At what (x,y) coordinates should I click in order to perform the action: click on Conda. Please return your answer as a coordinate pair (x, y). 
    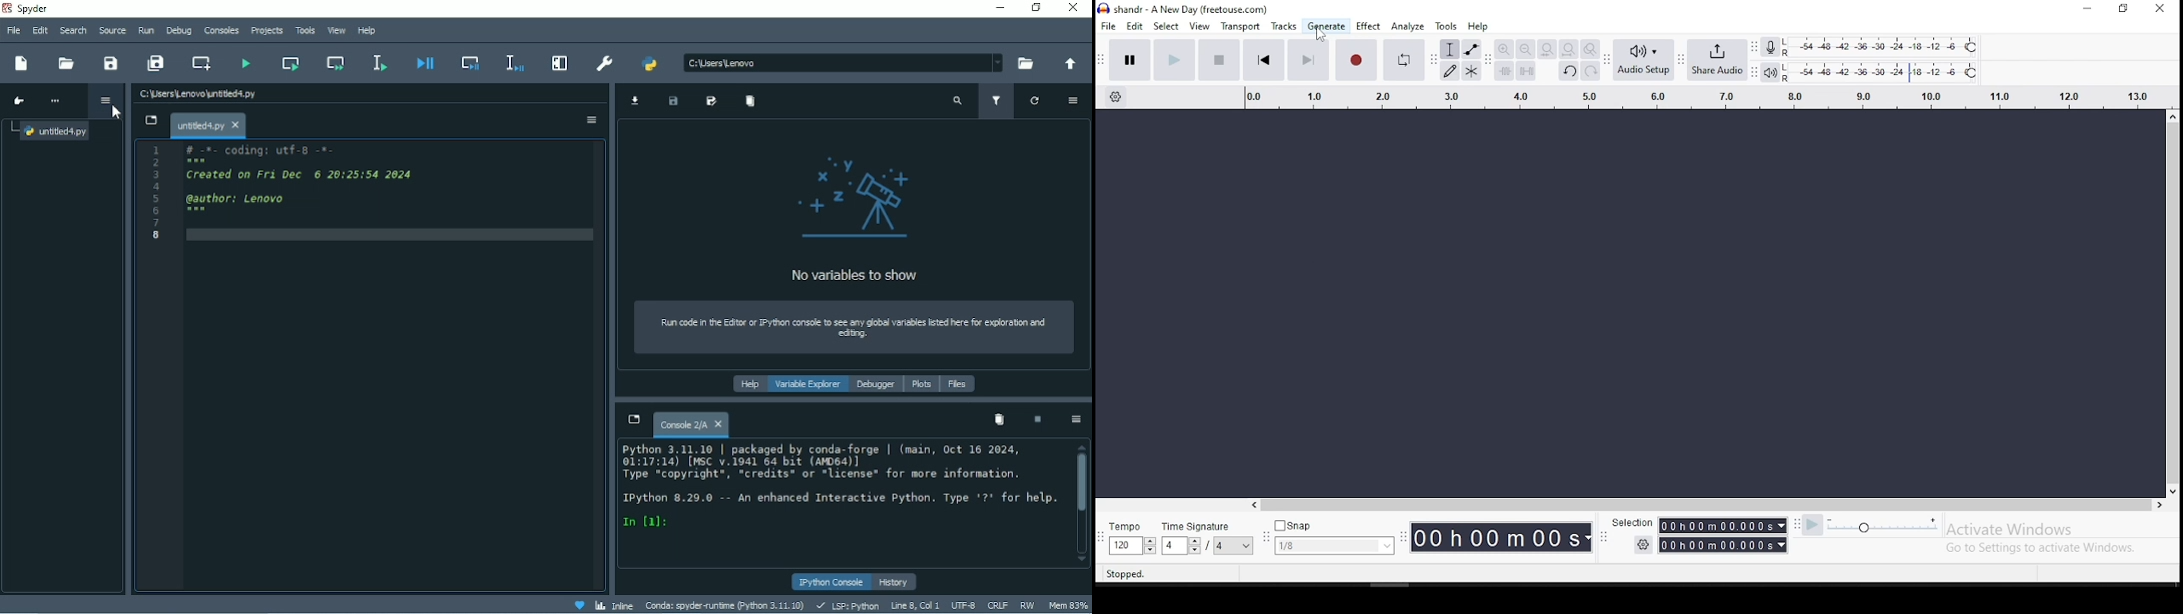
    Looking at the image, I should click on (725, 605).